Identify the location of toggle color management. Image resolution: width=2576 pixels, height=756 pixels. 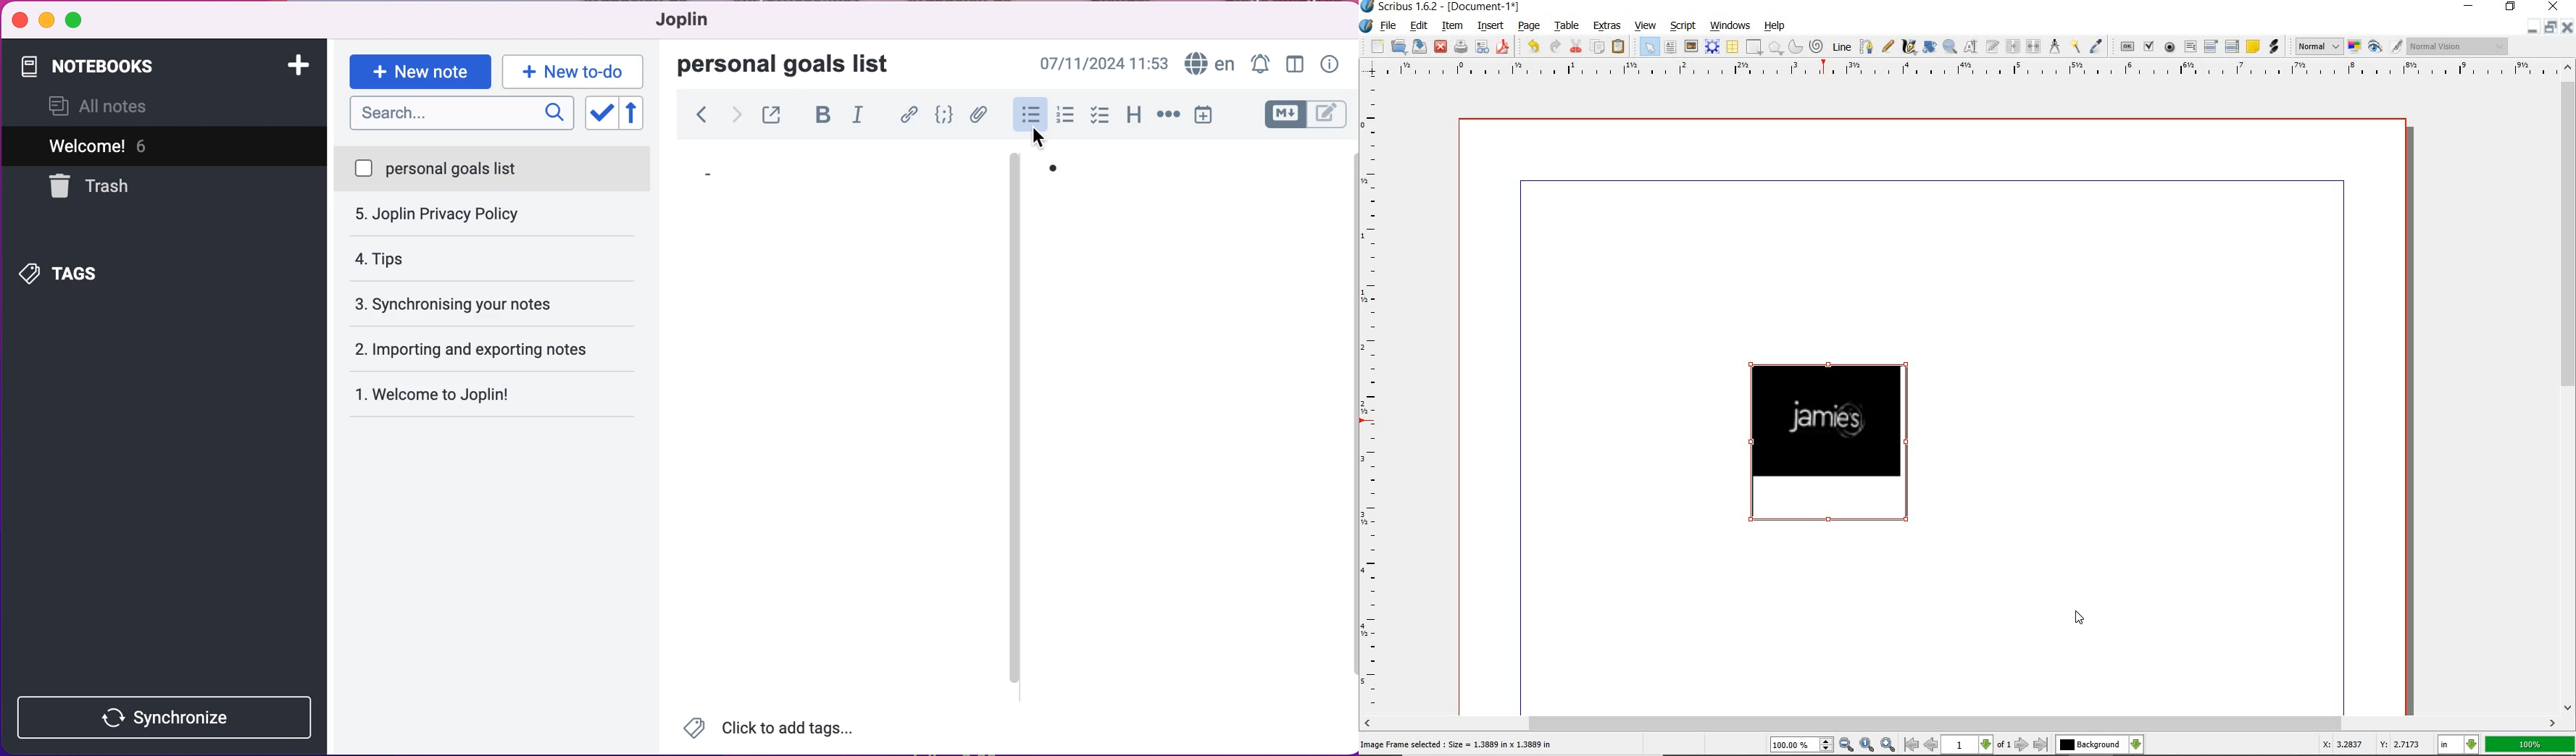
(2354, 46).